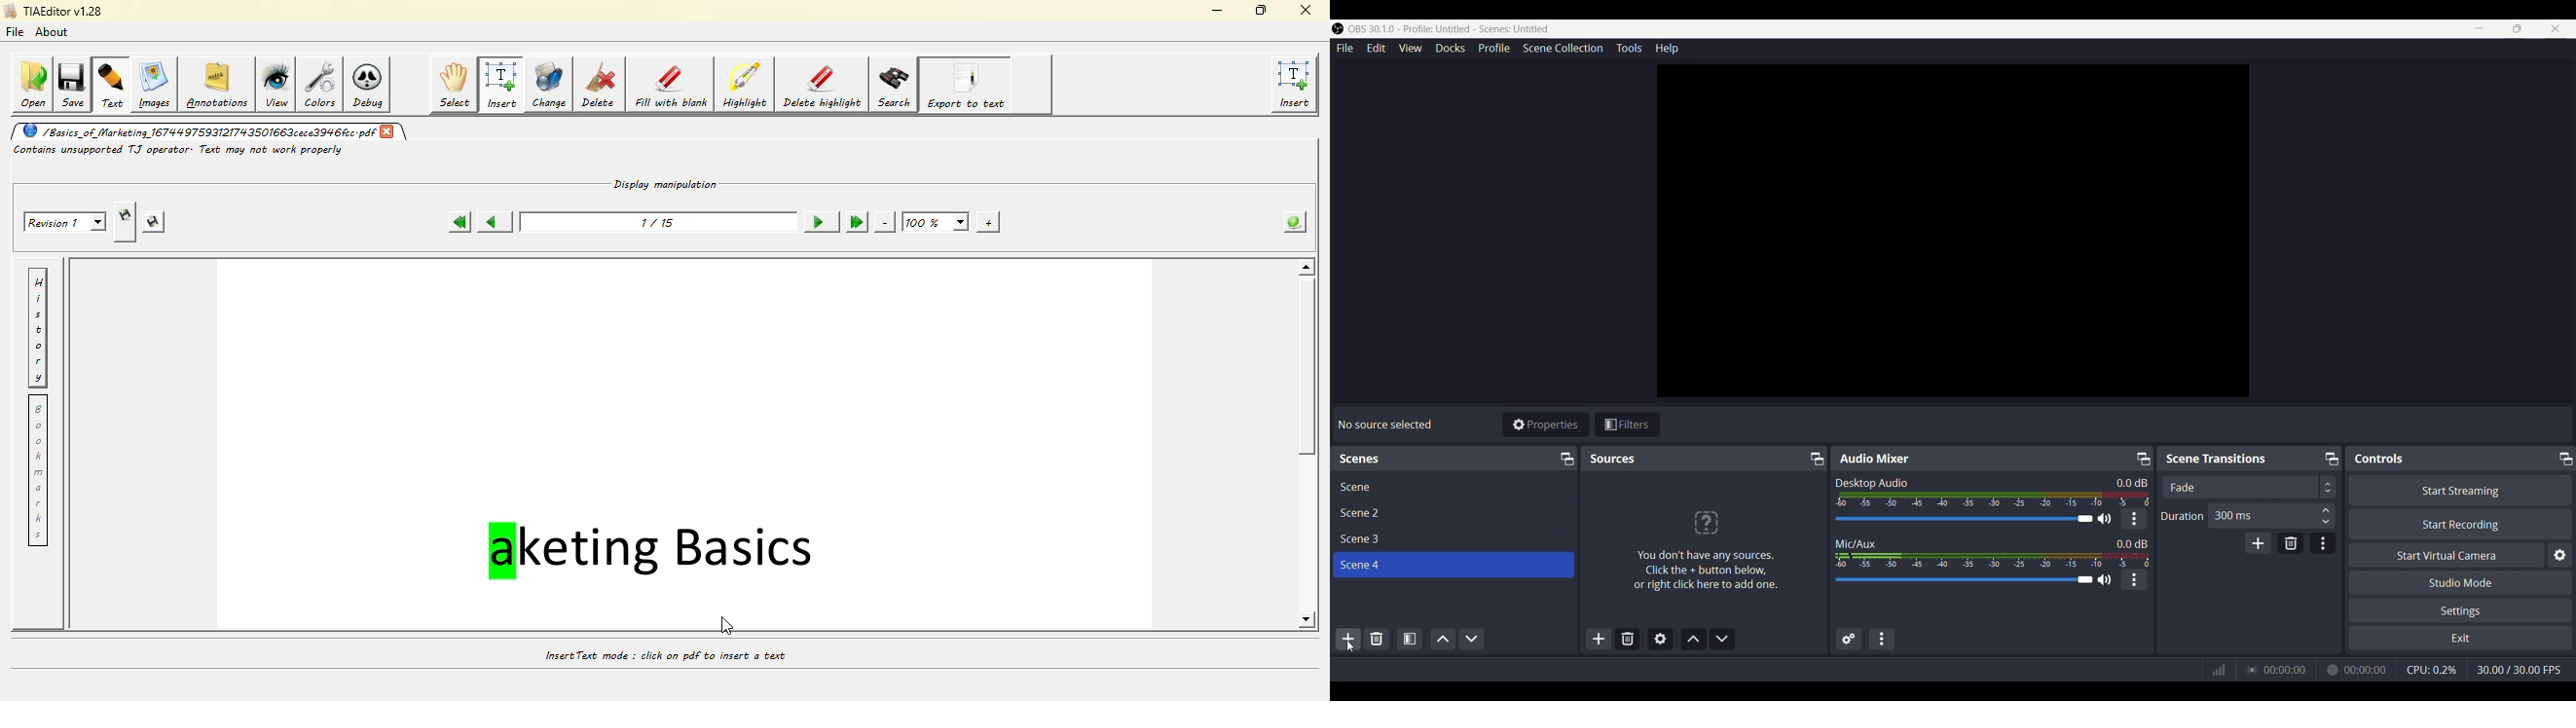  What do you see at coordinates (2564, 458) in the screenshot?
I see `Minimize` at bounding box center [2564, 458].